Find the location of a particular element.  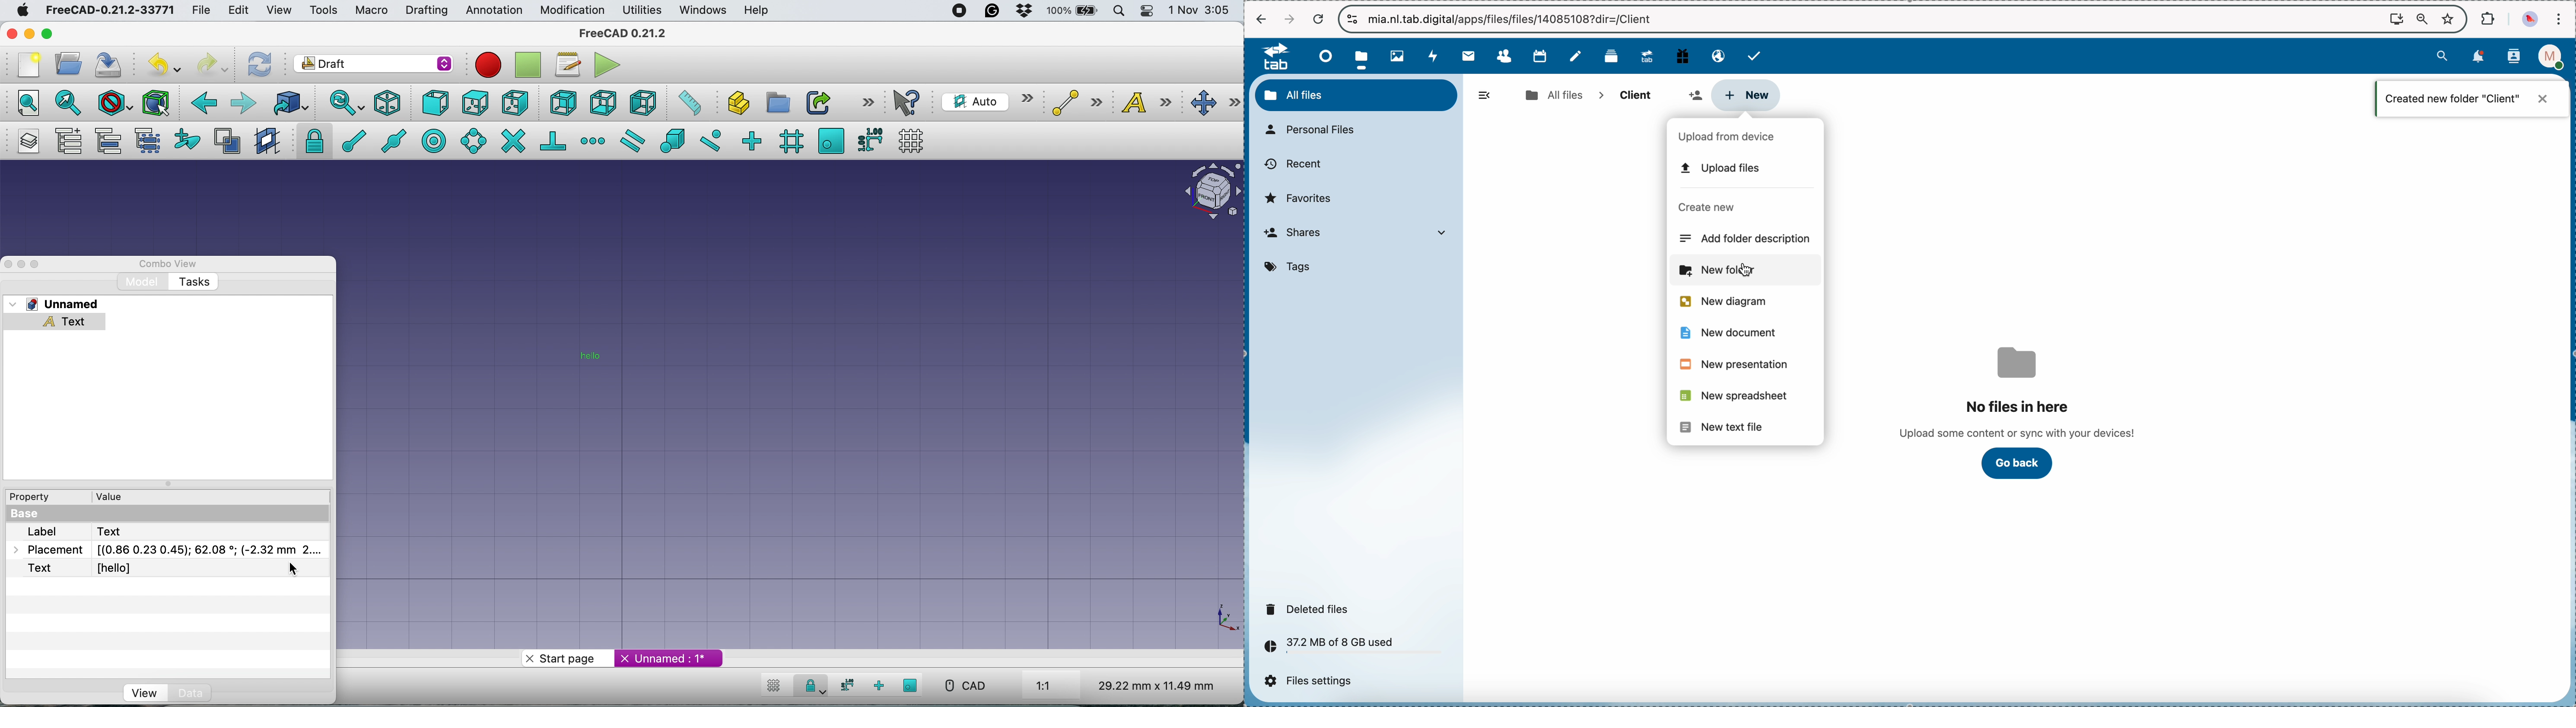

screen is located at coordinates (2397, 18).